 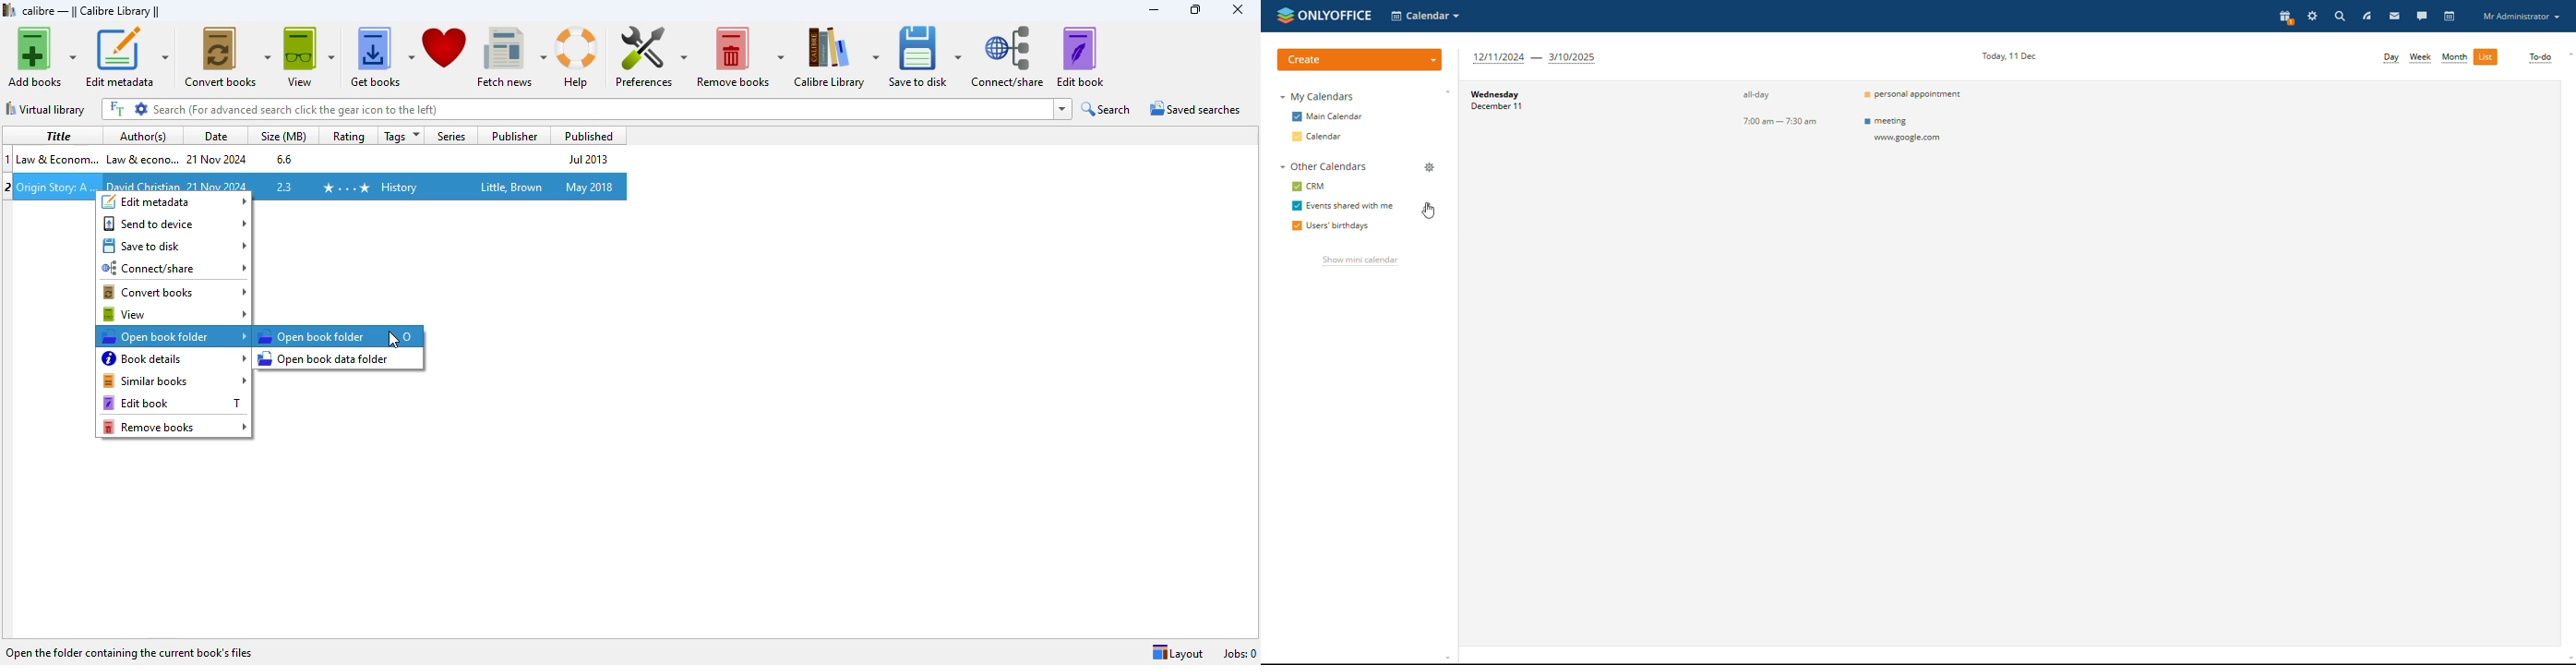 What do you see at coordinates (159, 403) in the screenshot?
I see `edit book` at bounding box center [159, 403].